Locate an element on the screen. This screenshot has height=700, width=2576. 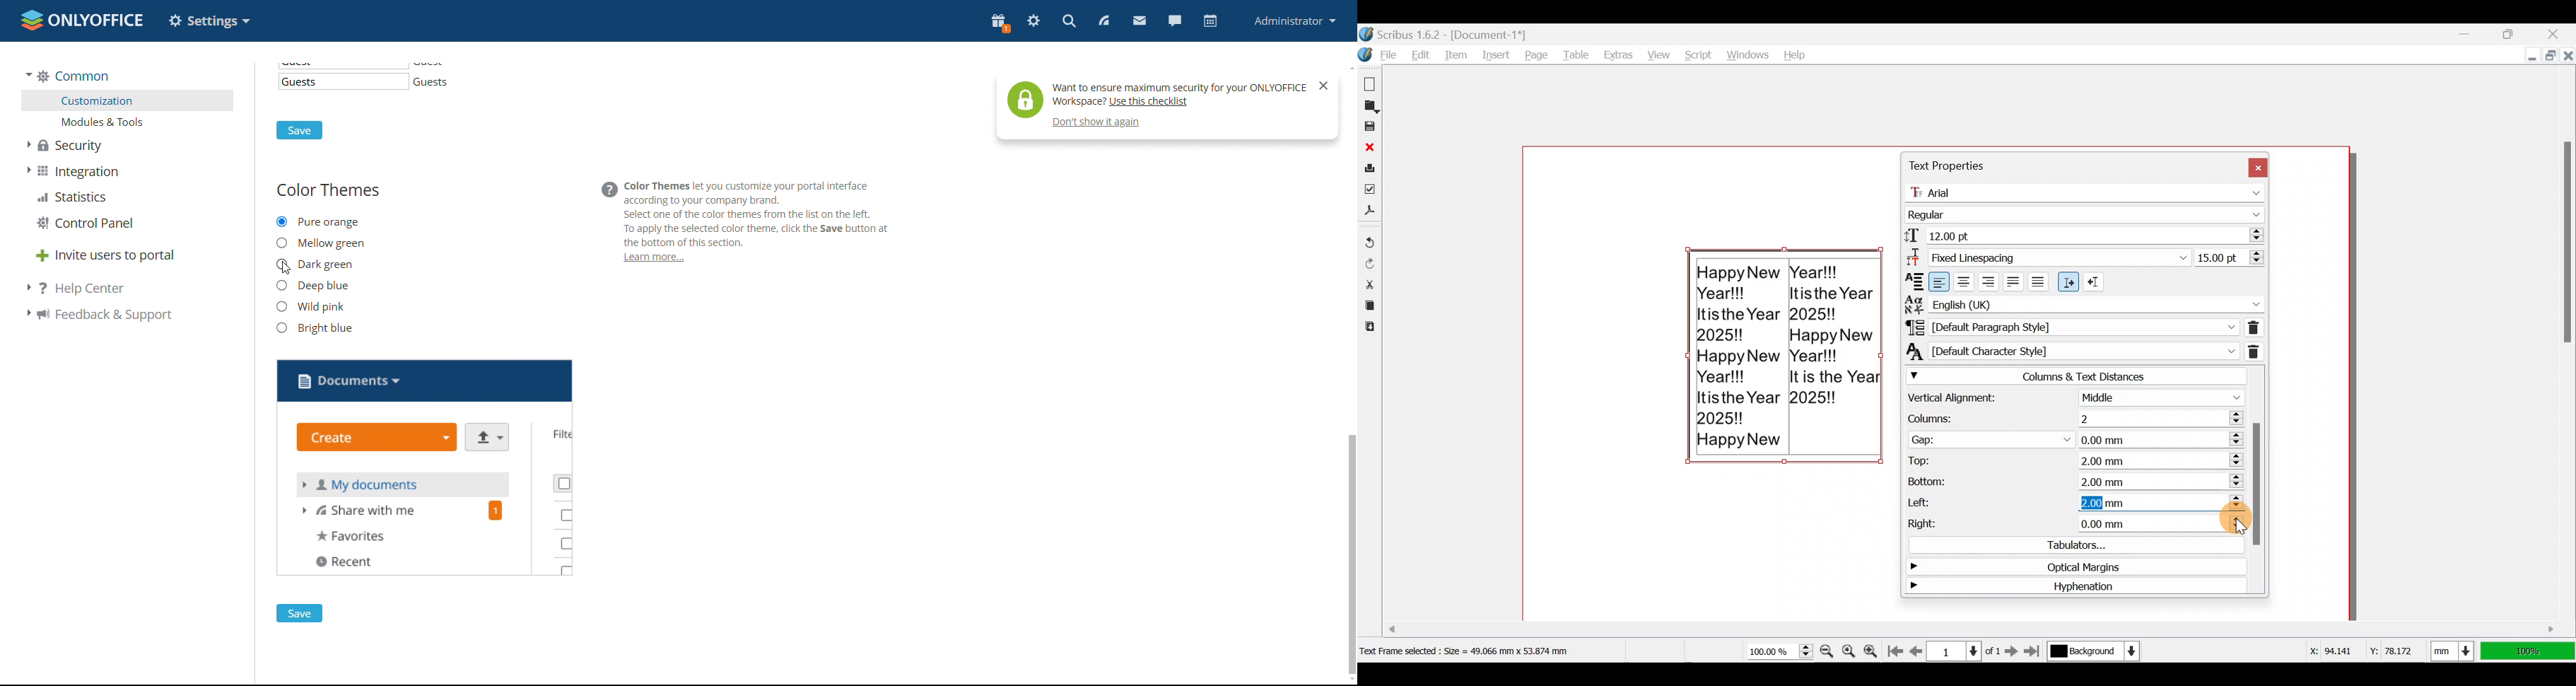
Scroll bar is located at coordinates (2258, 480).